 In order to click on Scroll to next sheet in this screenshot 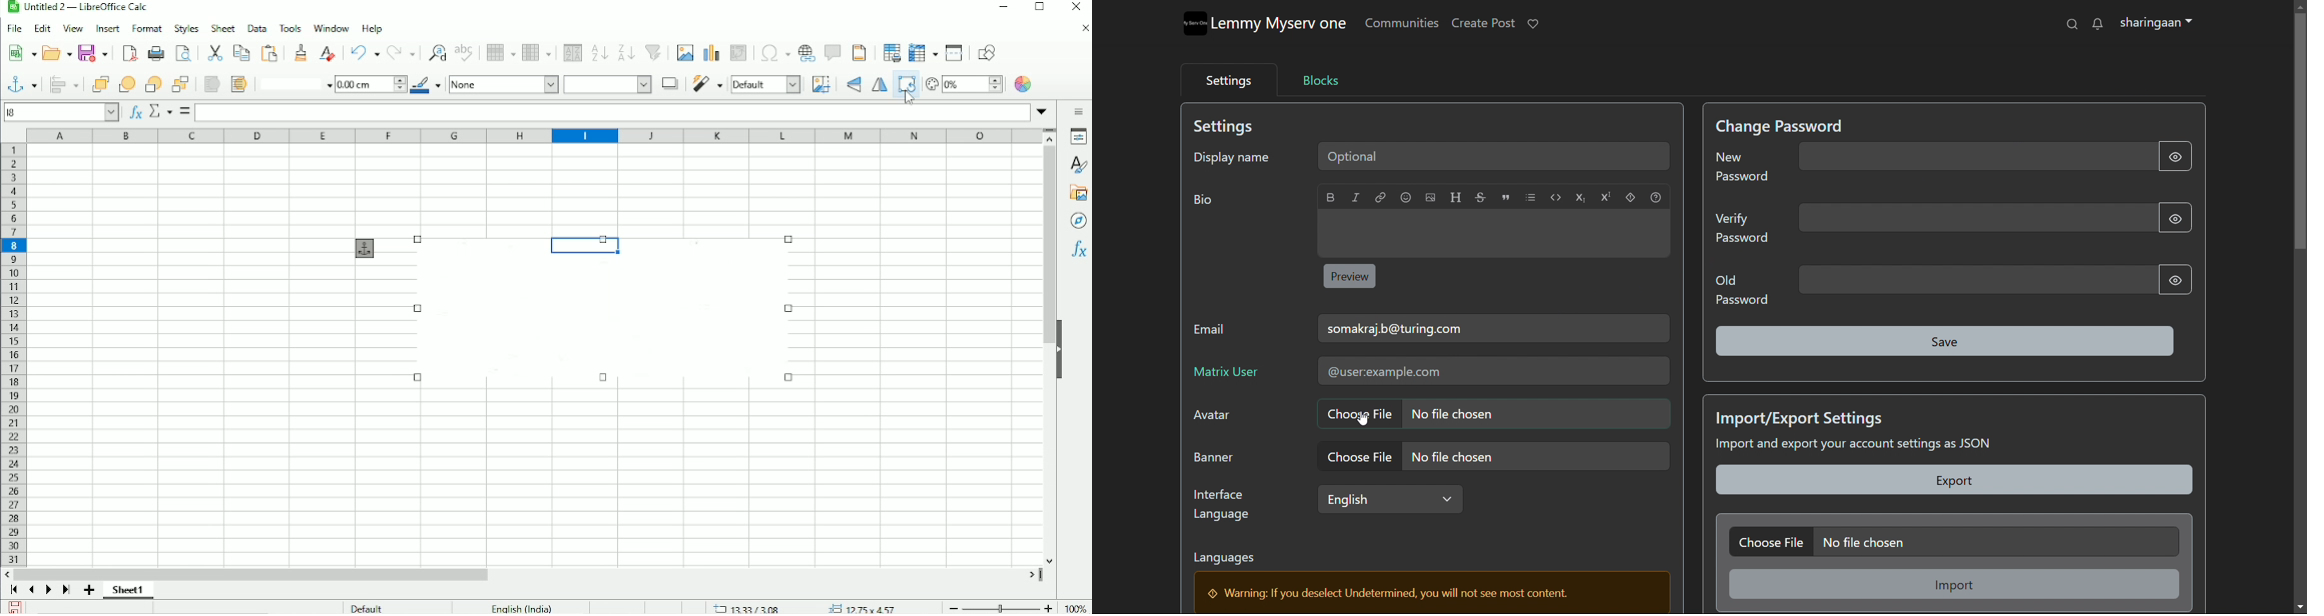, I will do `click(47, 591)`.